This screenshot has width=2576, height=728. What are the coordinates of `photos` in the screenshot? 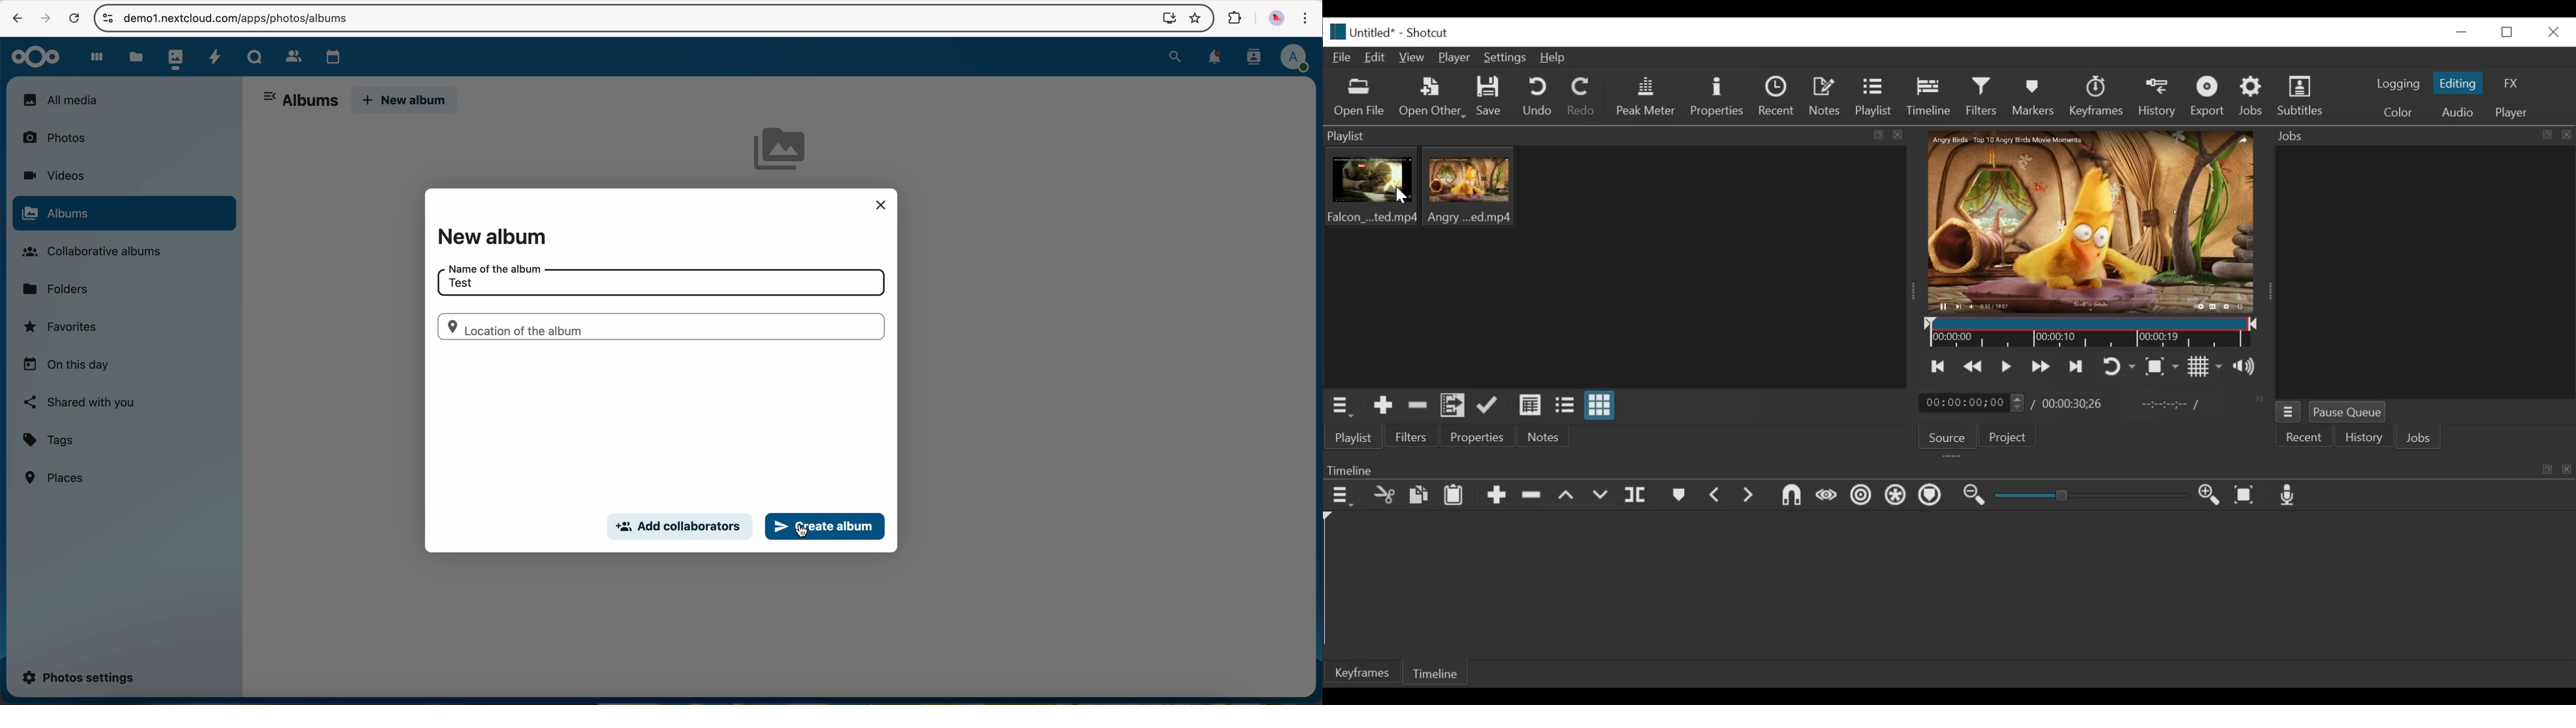 It's located at (173, 56).